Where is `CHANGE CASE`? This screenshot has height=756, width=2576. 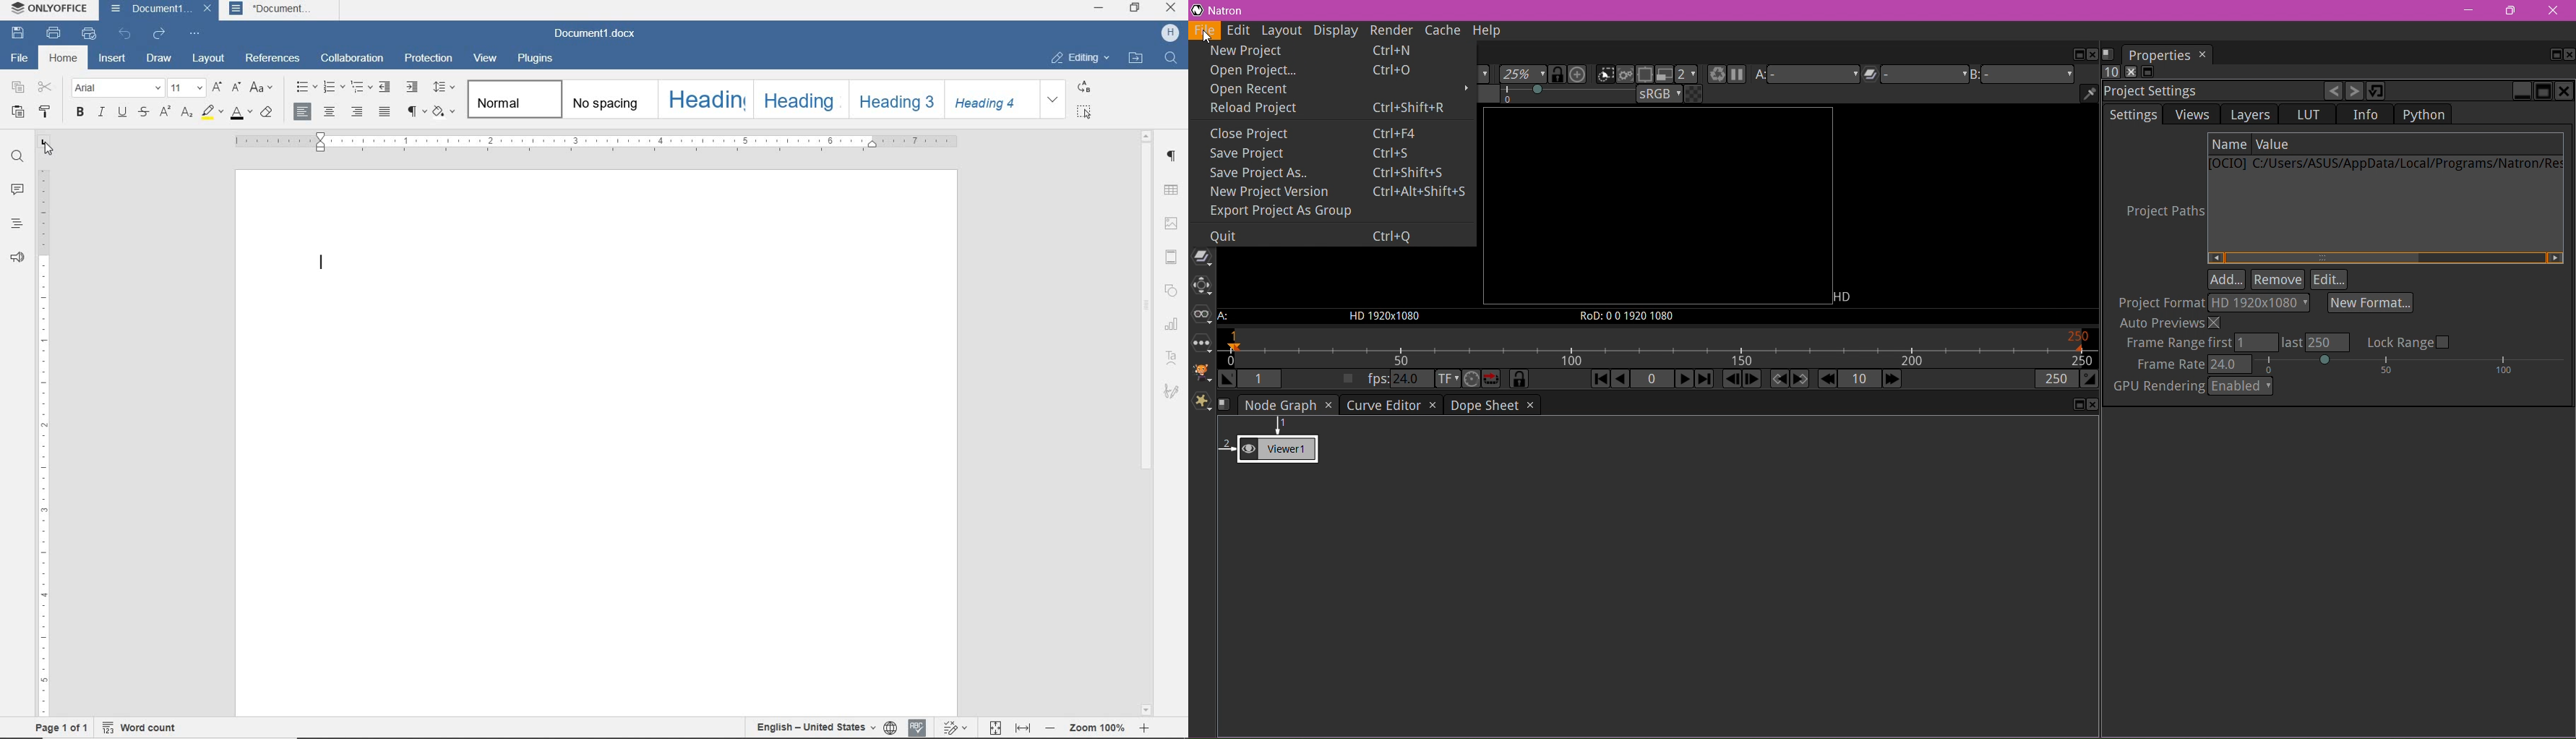 CHANGE CASE is located at coordinates (263, 88).